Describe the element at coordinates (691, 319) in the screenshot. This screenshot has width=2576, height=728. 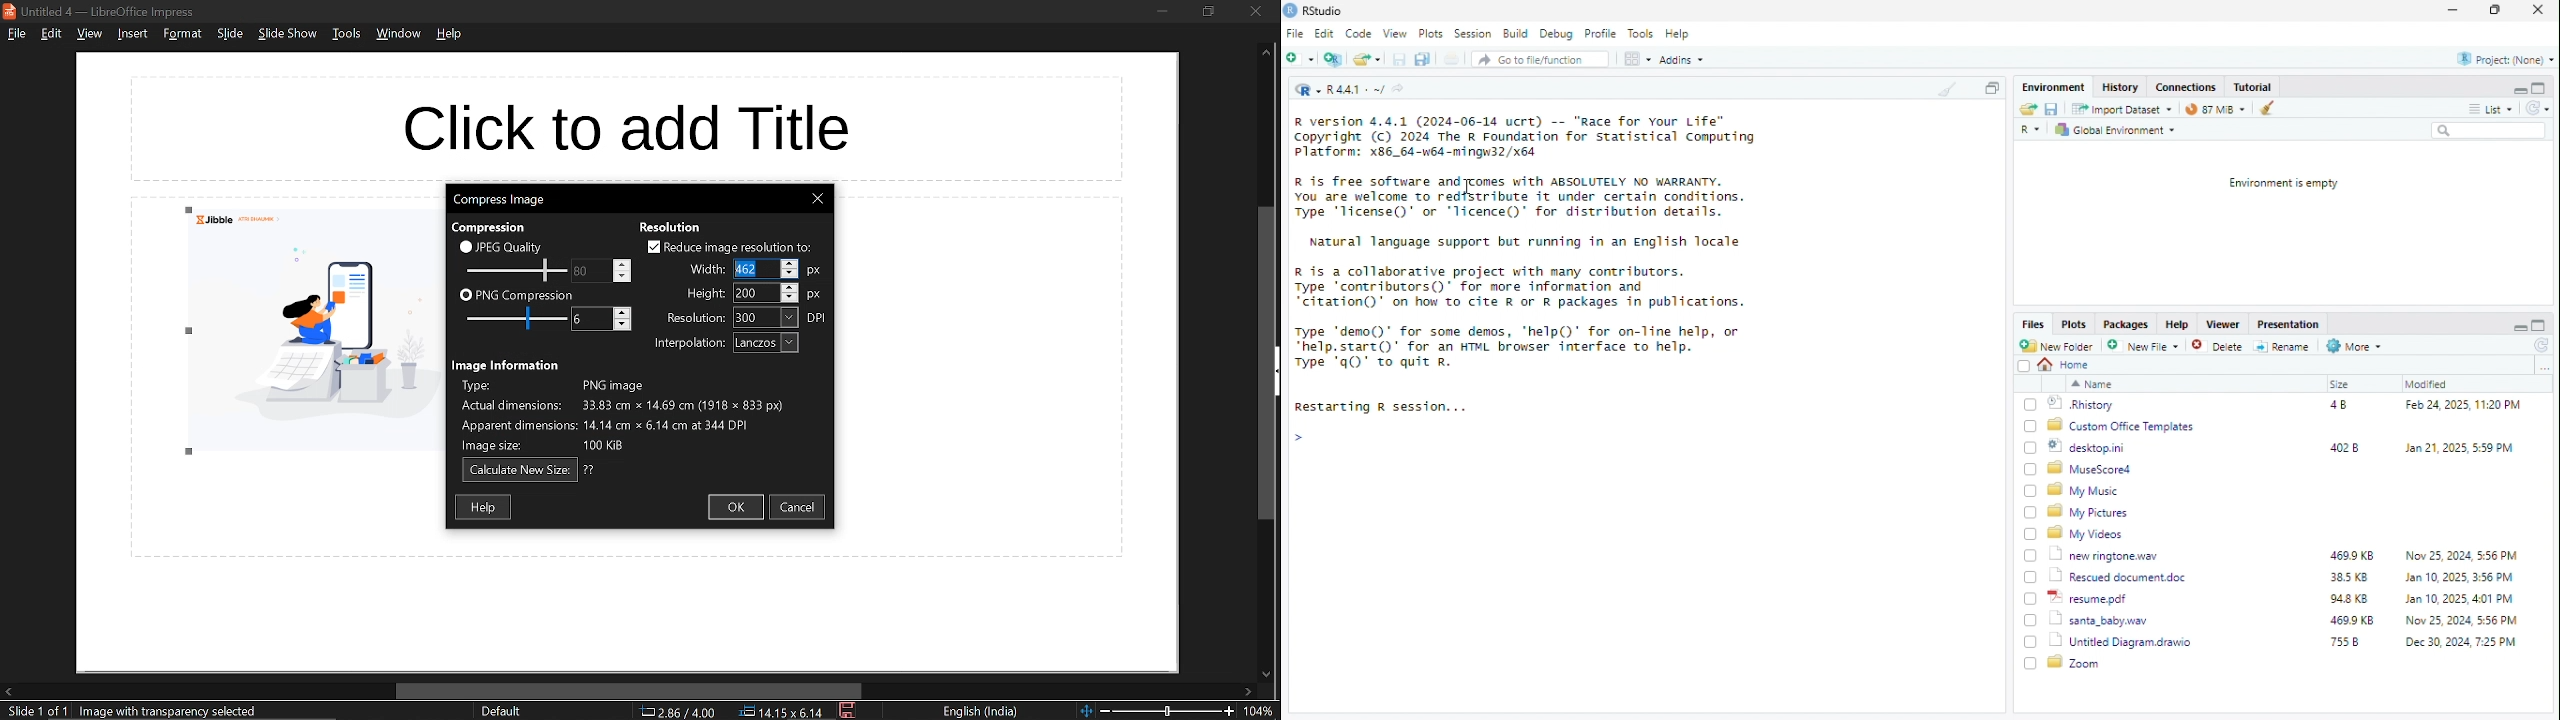
I see `resolution` at that location.